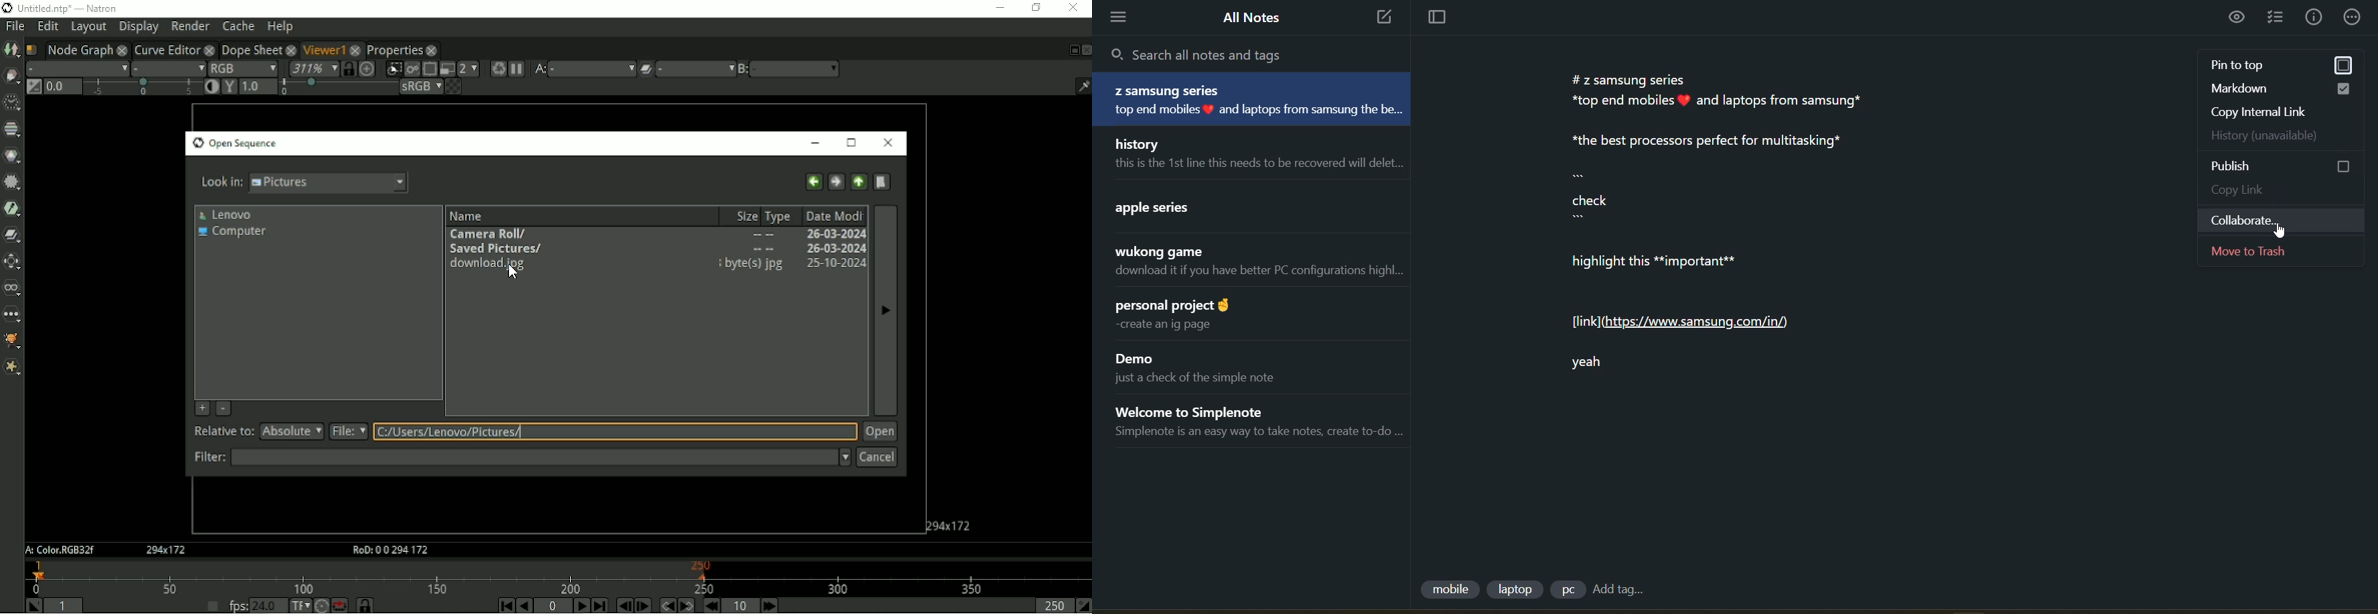 This screenshot has width=2380, height=616. What do you see at coordinates (229, 86) in the screenshot?
I see `Viewer gamma correction` at bounding box center [229, 86].